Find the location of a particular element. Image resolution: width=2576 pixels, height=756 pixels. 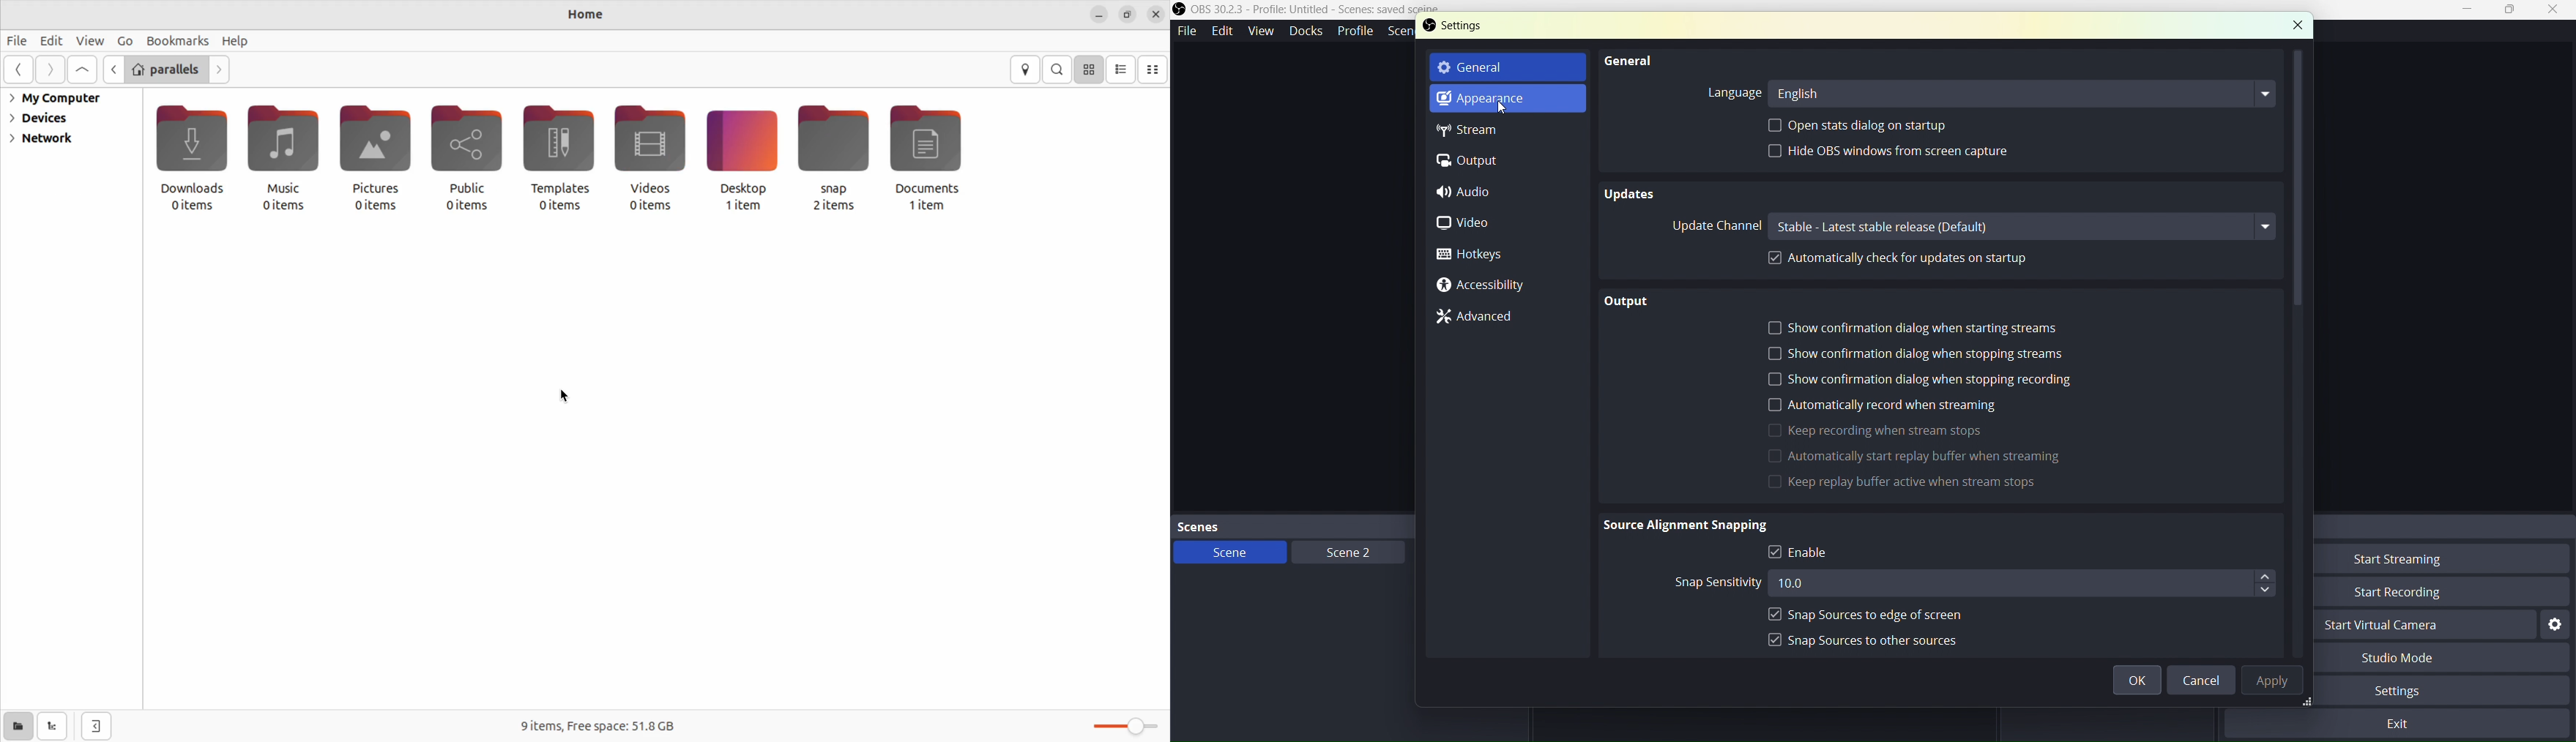

Docks is located at coordinates (1304, 30).